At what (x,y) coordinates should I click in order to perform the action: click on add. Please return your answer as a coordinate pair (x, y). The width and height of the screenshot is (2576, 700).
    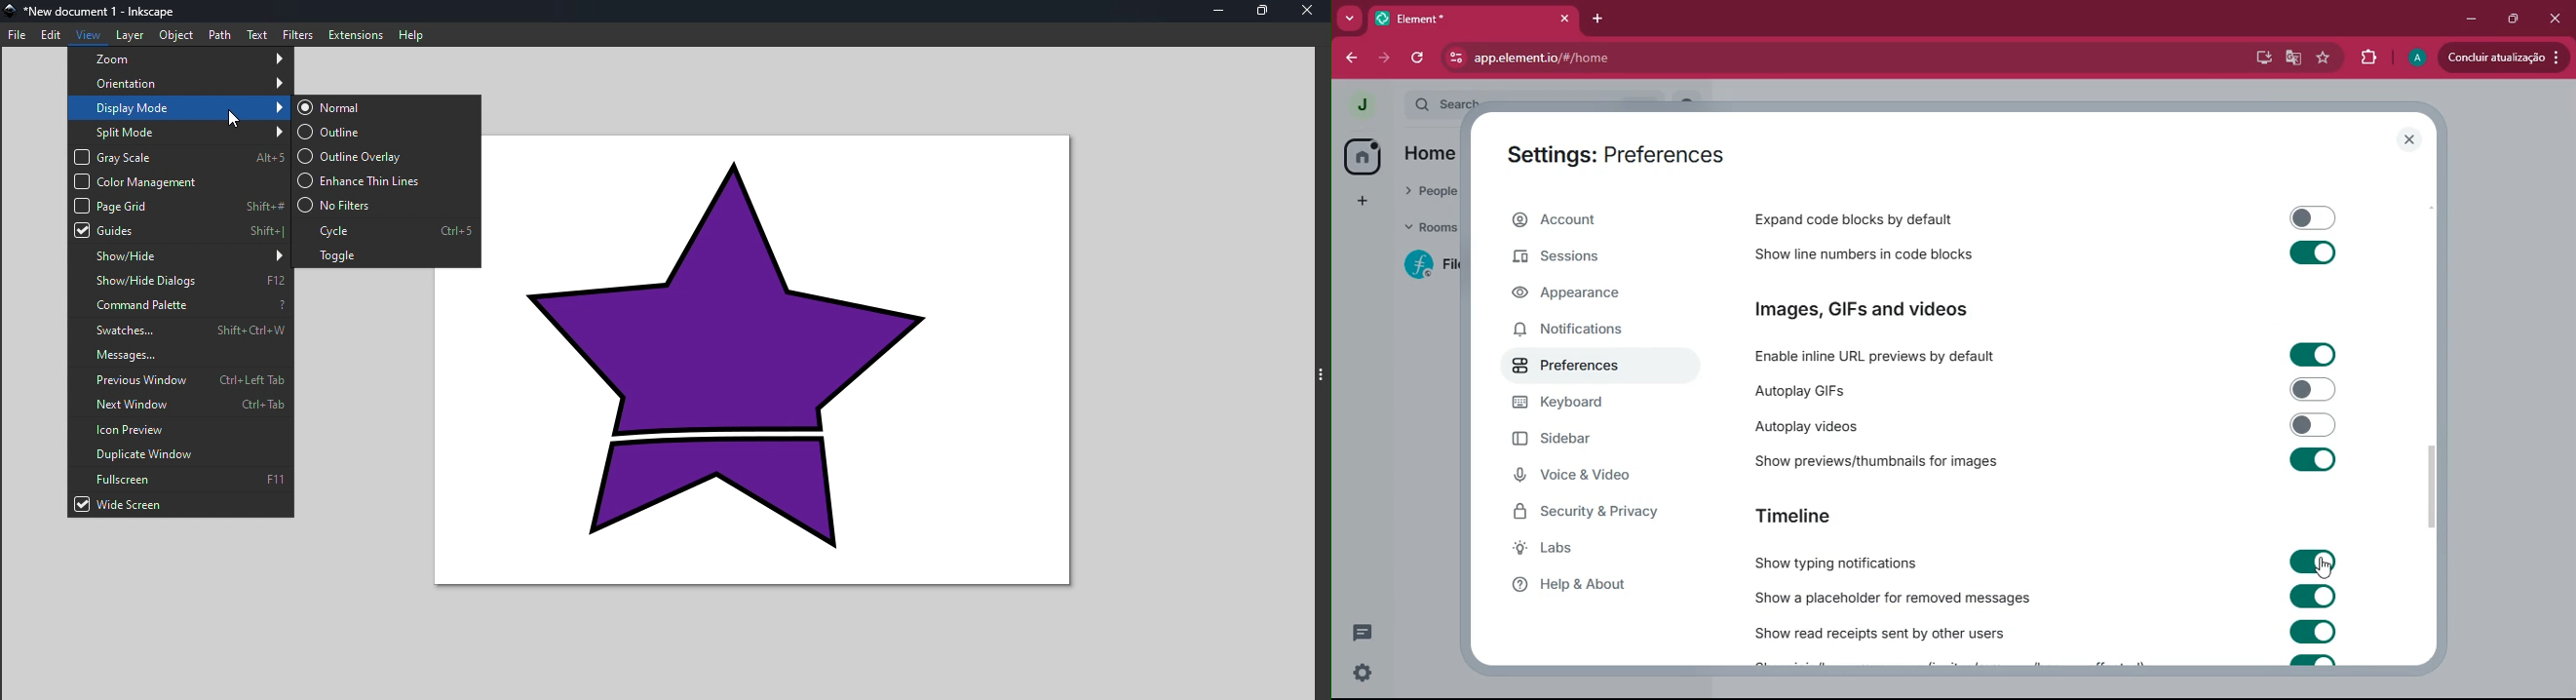
    Looking at the image, I should click on (1361, 201).